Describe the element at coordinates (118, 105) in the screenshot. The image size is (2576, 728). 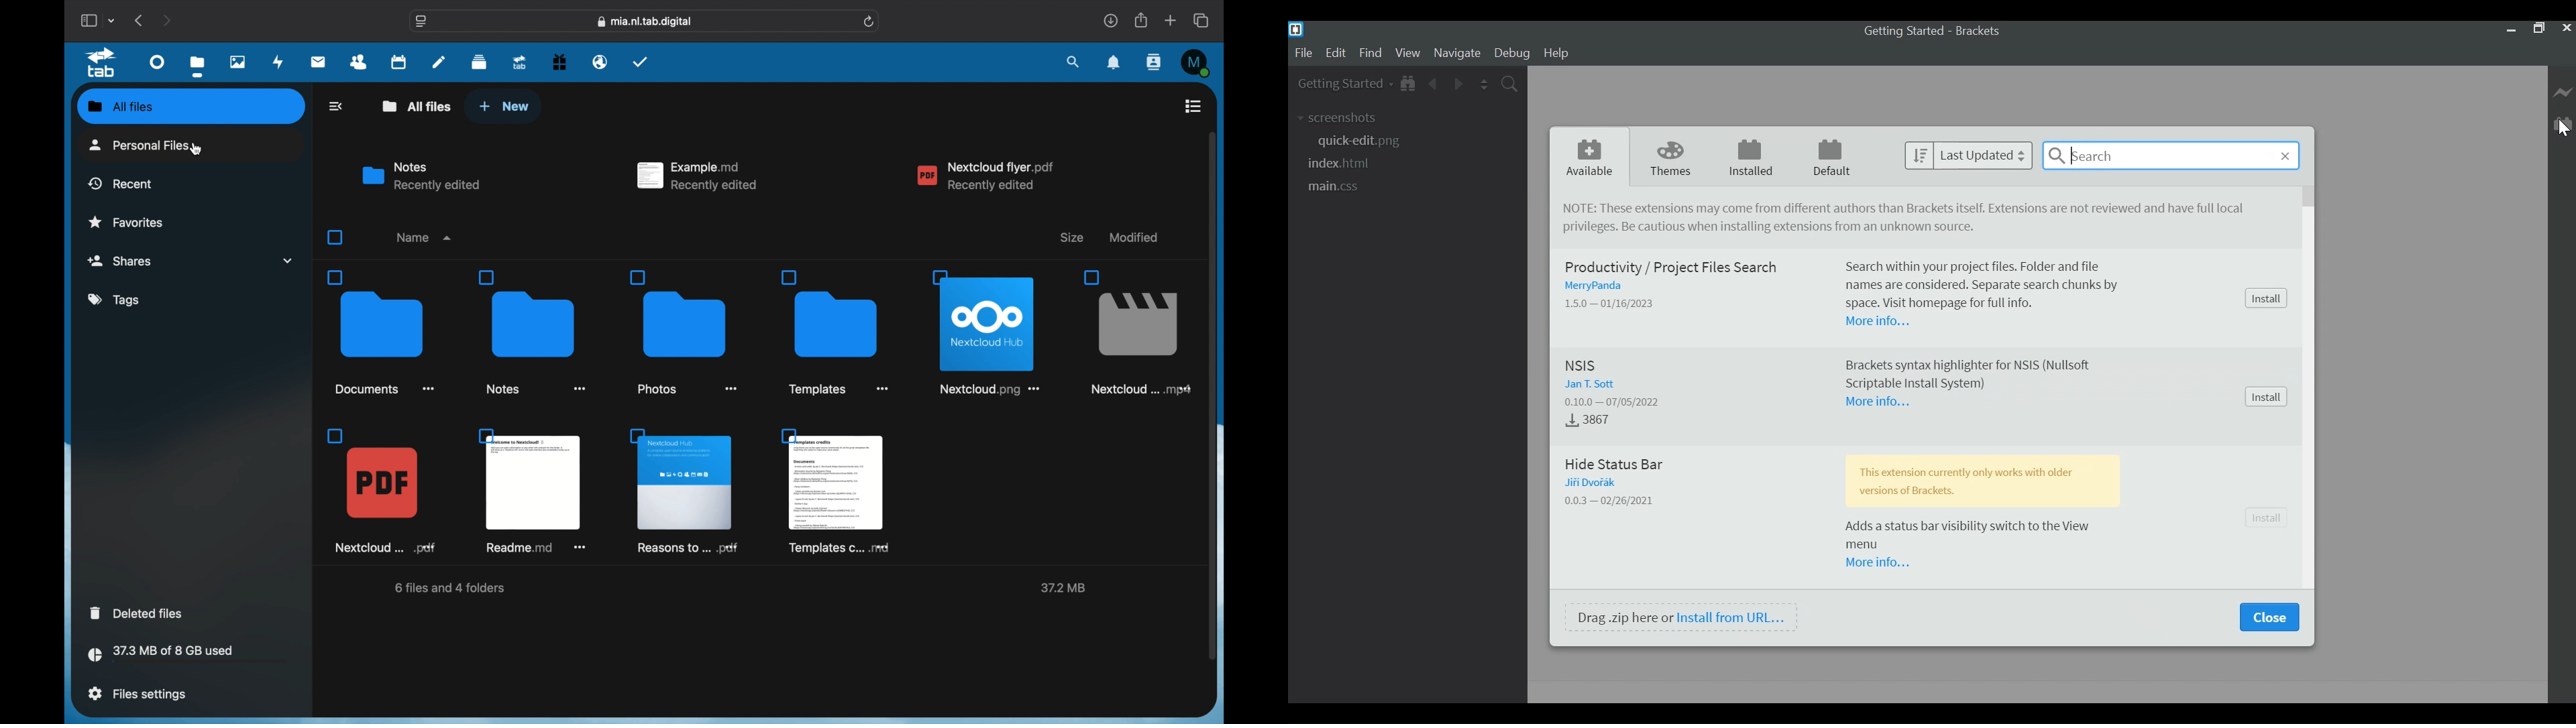
I see `all files` at that location.